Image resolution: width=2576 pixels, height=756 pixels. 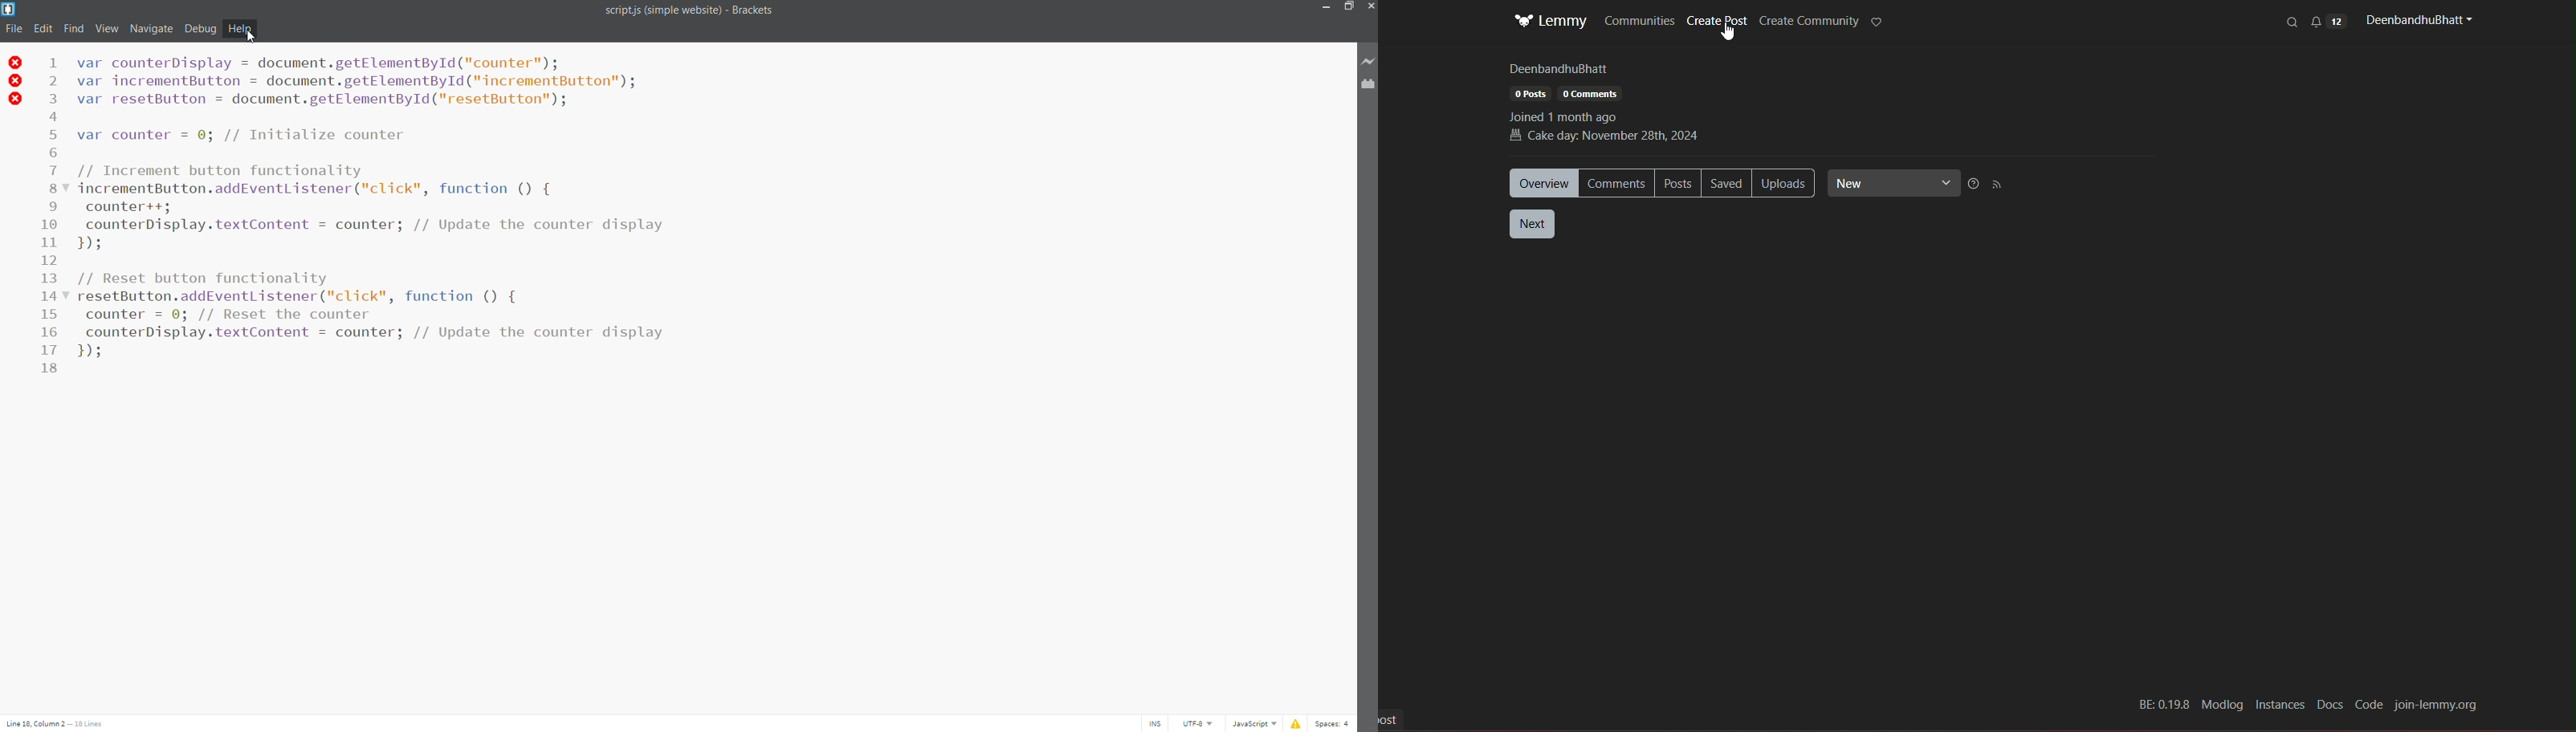 I want to click on Joined 1 month ago, so click(x=1567, y=116).